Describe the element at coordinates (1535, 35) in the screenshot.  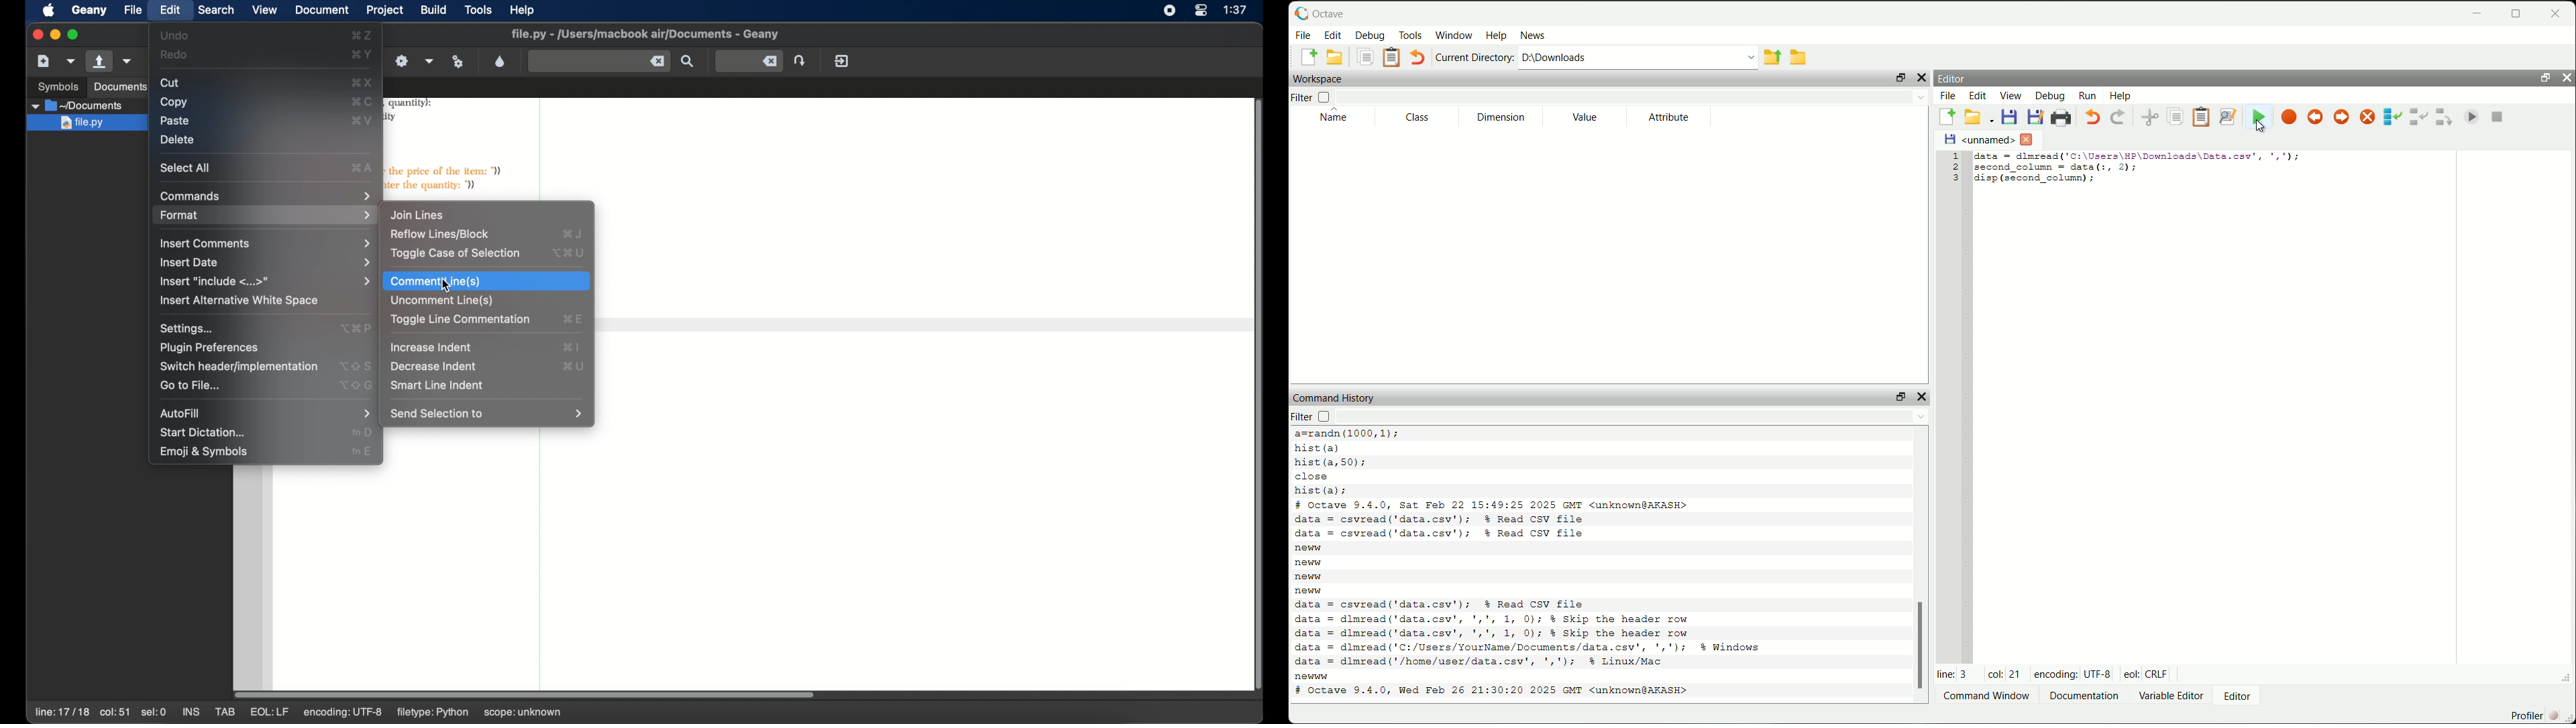
I see `news` at that location.